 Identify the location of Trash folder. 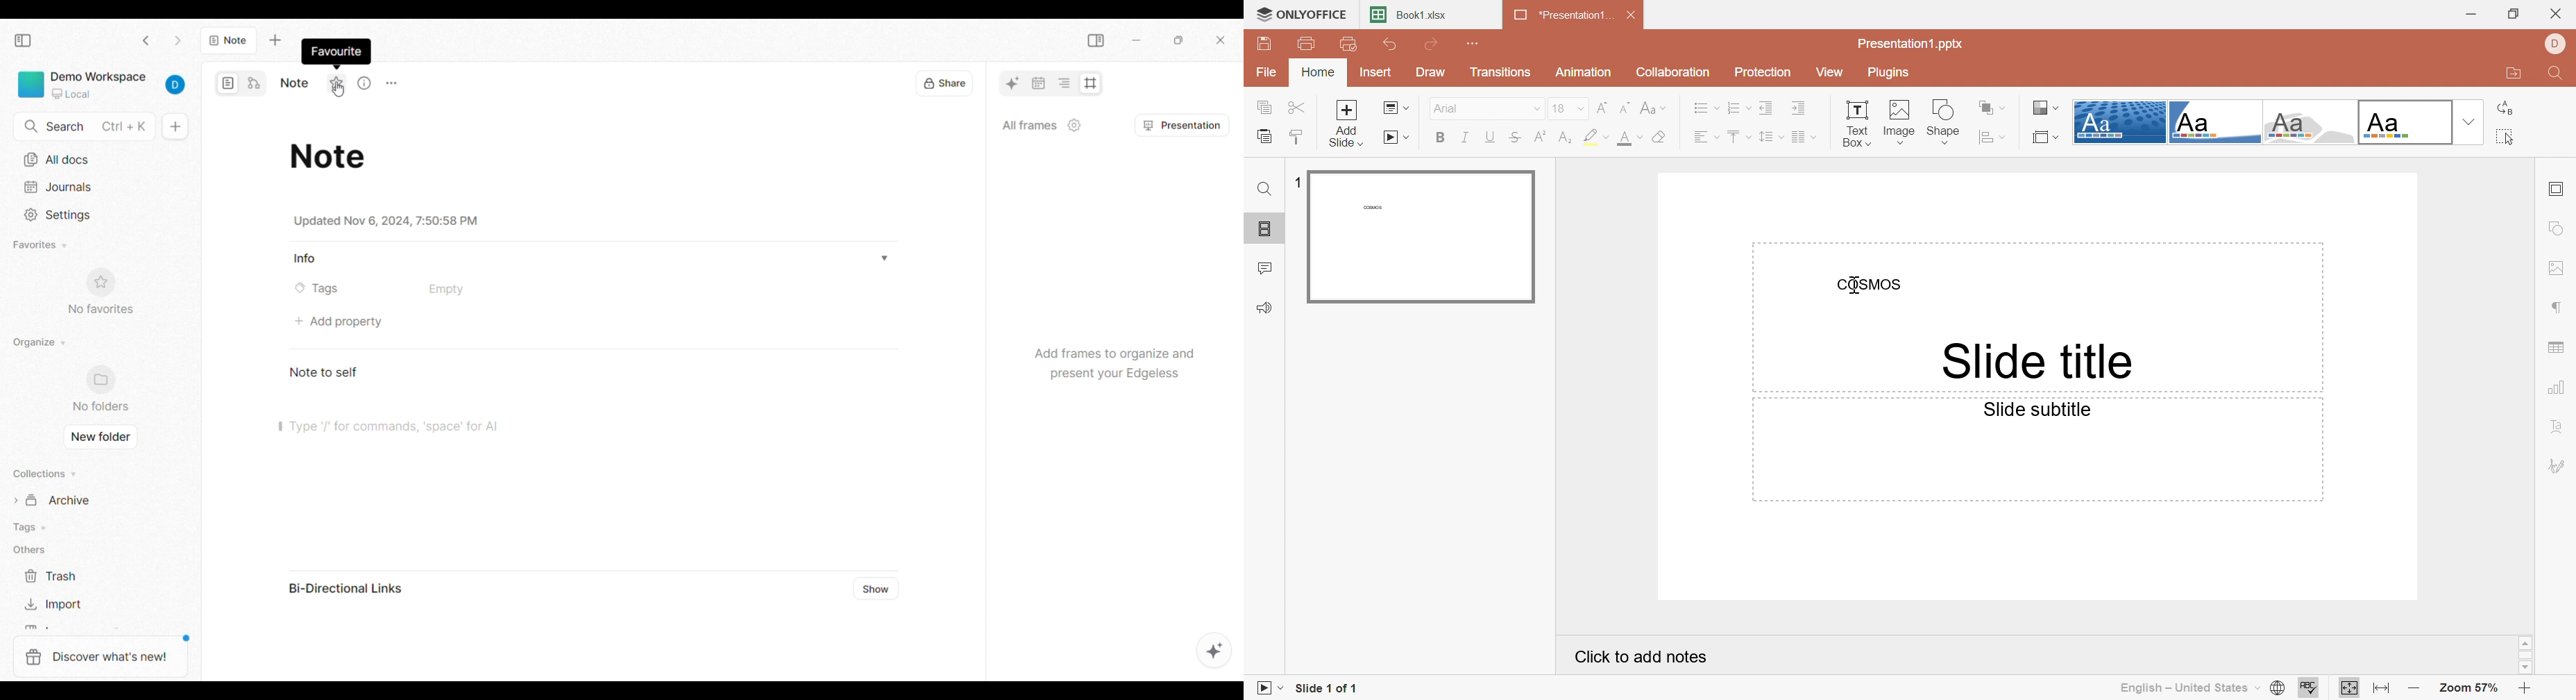
(84, 577).